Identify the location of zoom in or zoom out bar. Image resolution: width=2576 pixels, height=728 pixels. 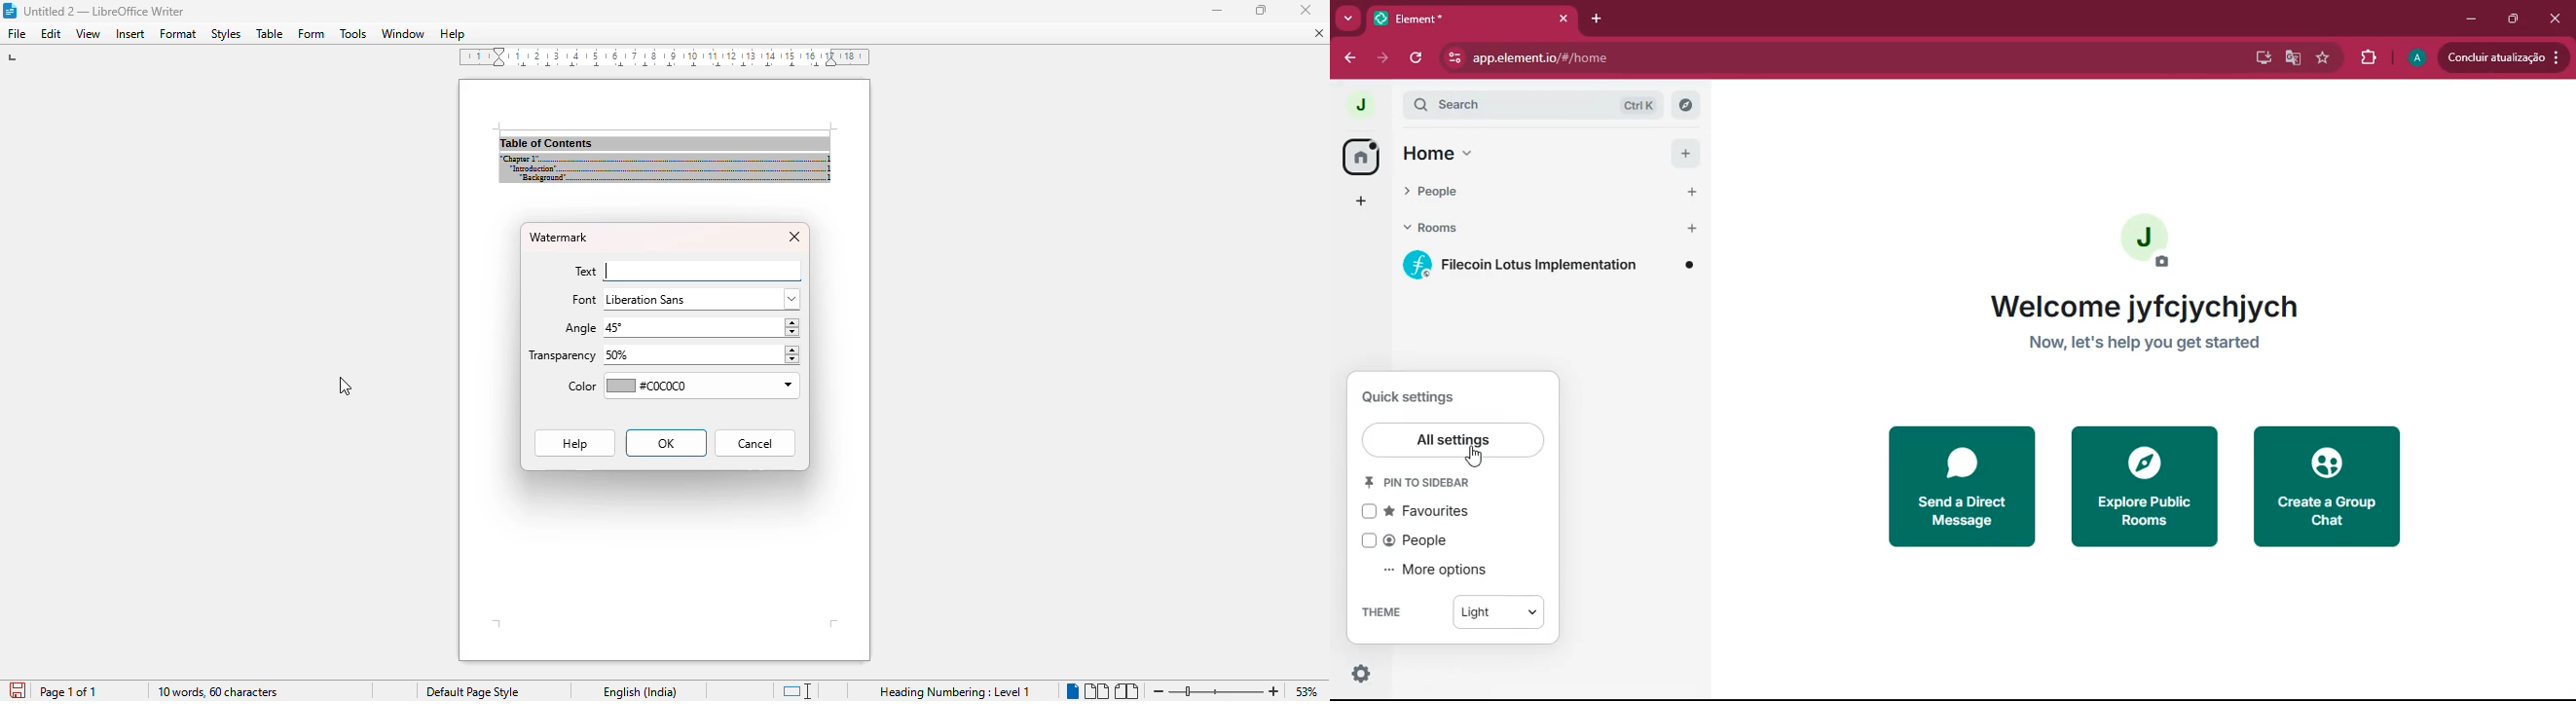
(1217, 690).